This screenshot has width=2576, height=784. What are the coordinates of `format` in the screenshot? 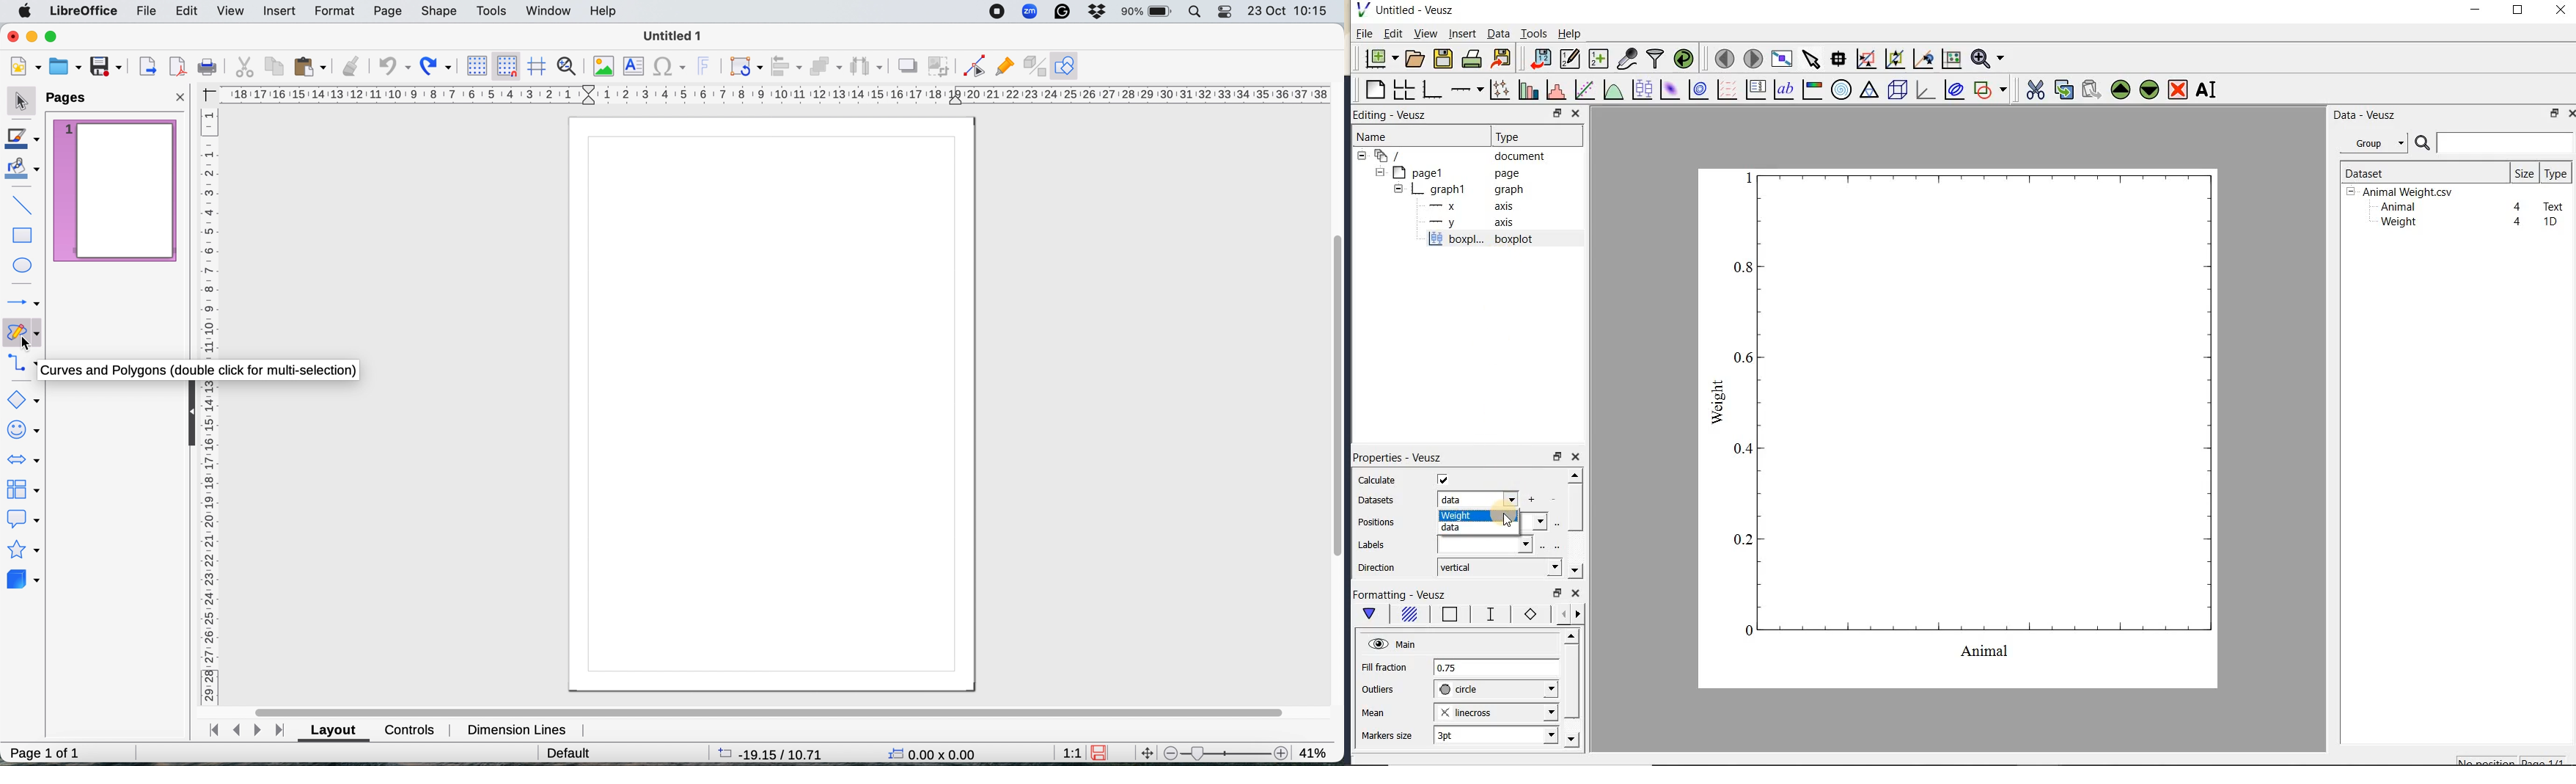 It's located at (336, 11).